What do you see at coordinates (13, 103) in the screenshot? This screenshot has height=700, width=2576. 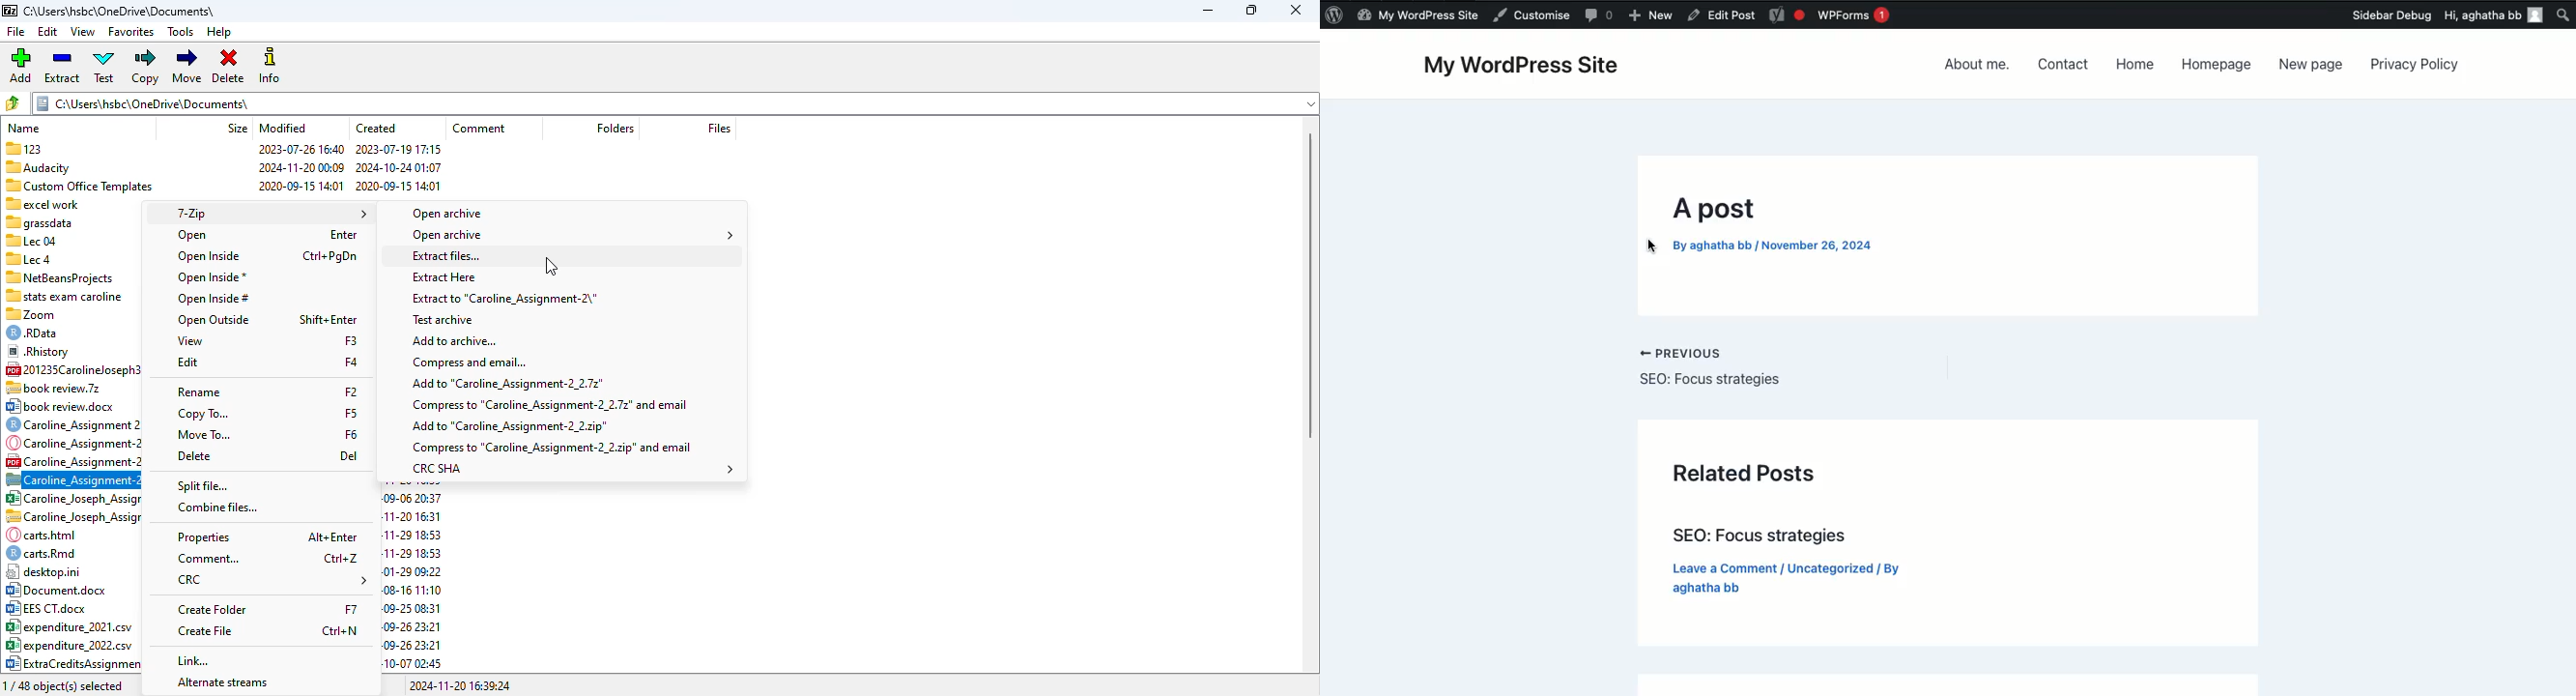 I see `browse folders` at bounding box center [13, 103].